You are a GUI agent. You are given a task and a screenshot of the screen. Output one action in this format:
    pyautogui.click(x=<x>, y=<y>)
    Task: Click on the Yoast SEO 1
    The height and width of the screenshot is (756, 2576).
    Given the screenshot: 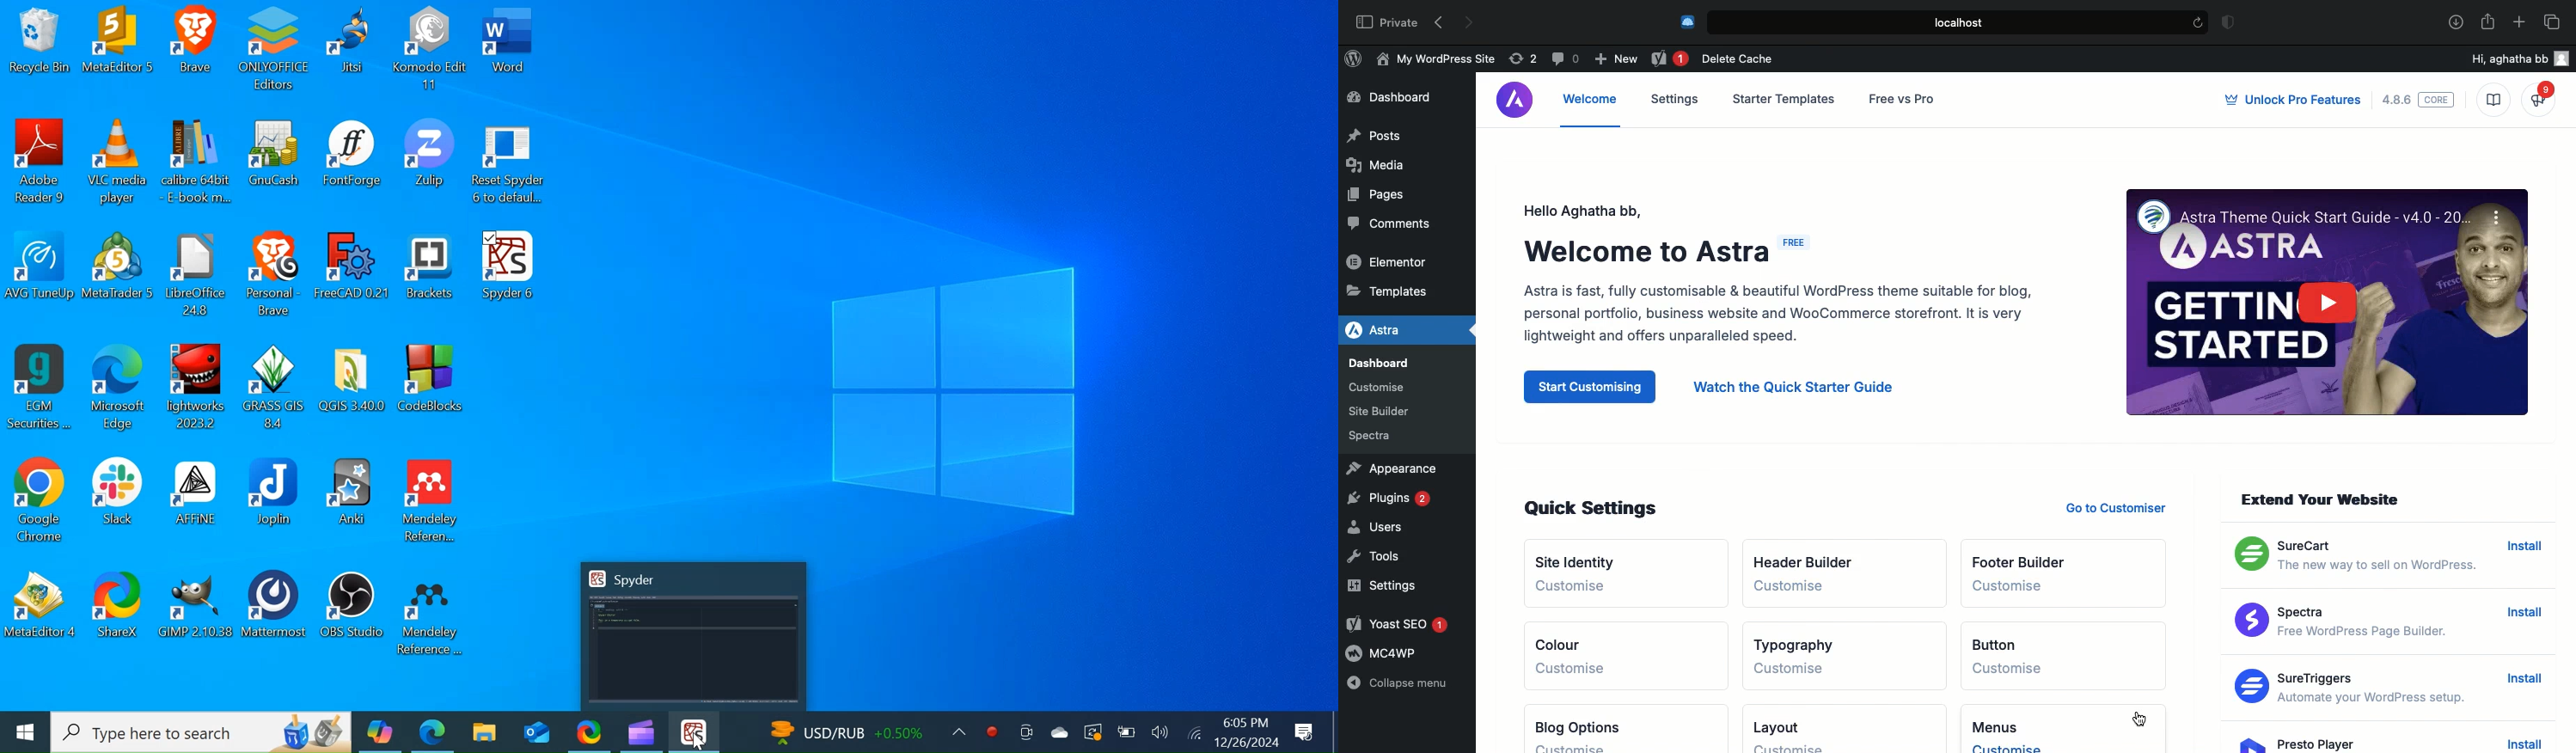 What is the action you would take?
    pyautogui.click(x=1397, y=624)
    